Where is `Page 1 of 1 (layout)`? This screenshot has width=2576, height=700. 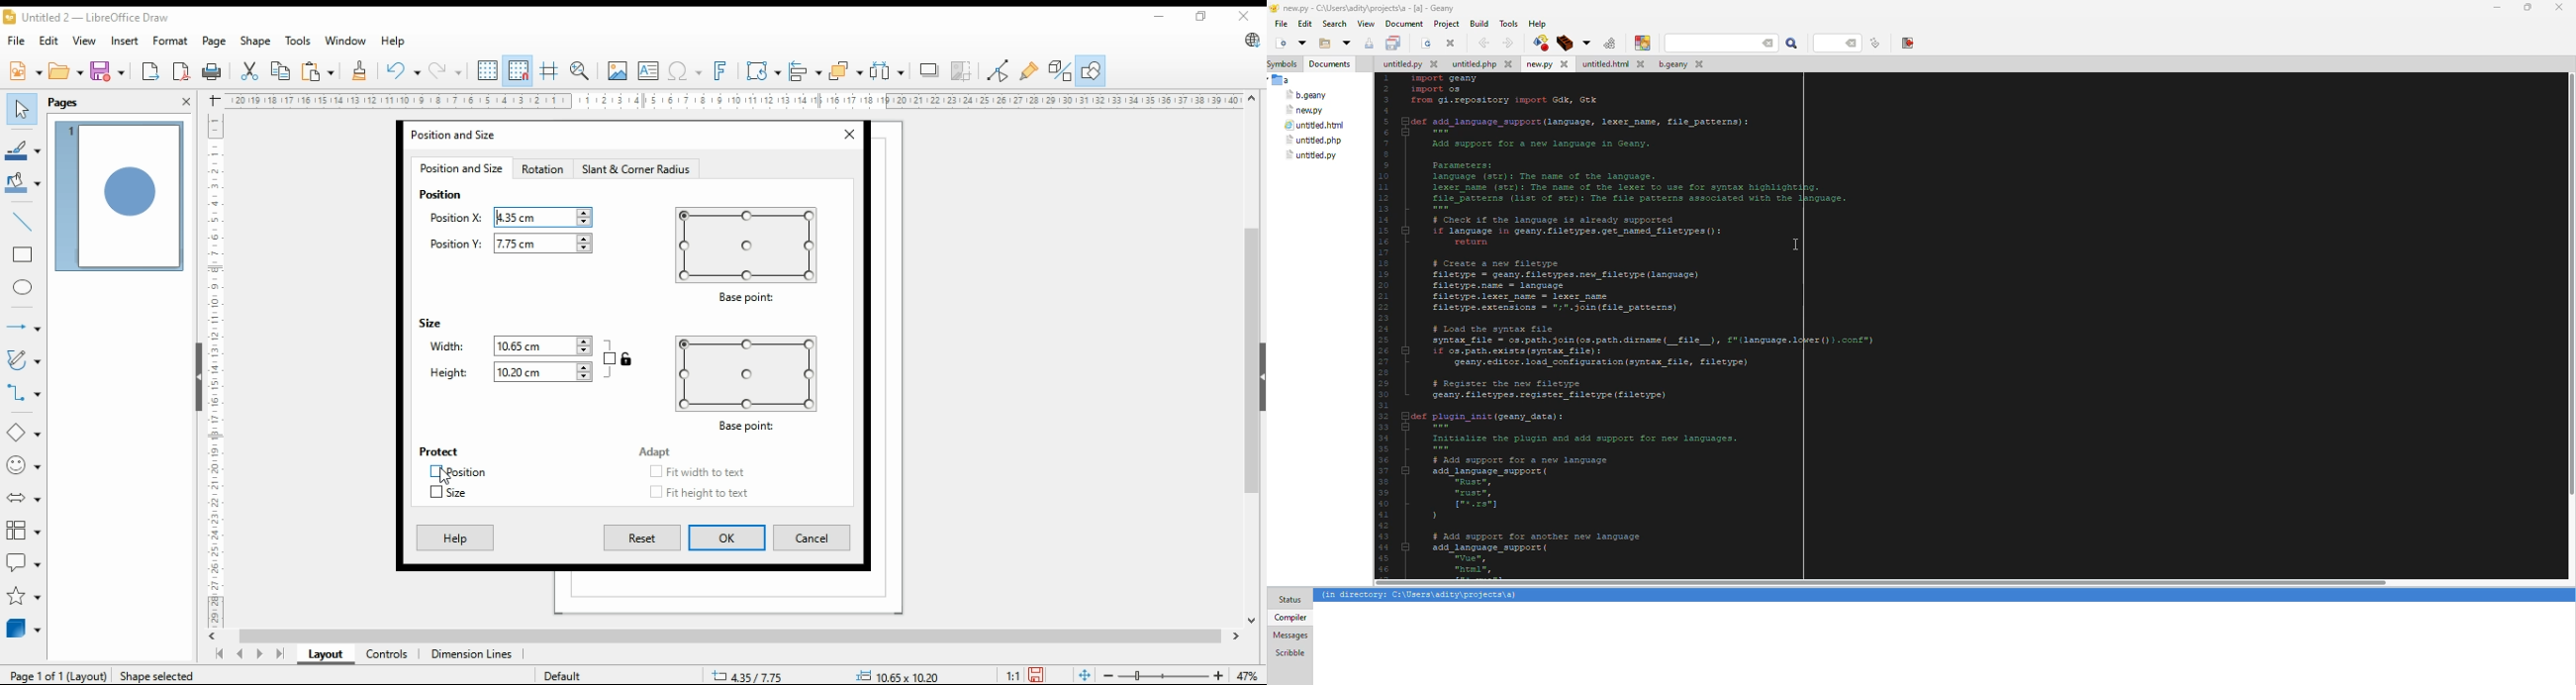
Page 1 of 1 (layout) is located at coordinates (59, 677).